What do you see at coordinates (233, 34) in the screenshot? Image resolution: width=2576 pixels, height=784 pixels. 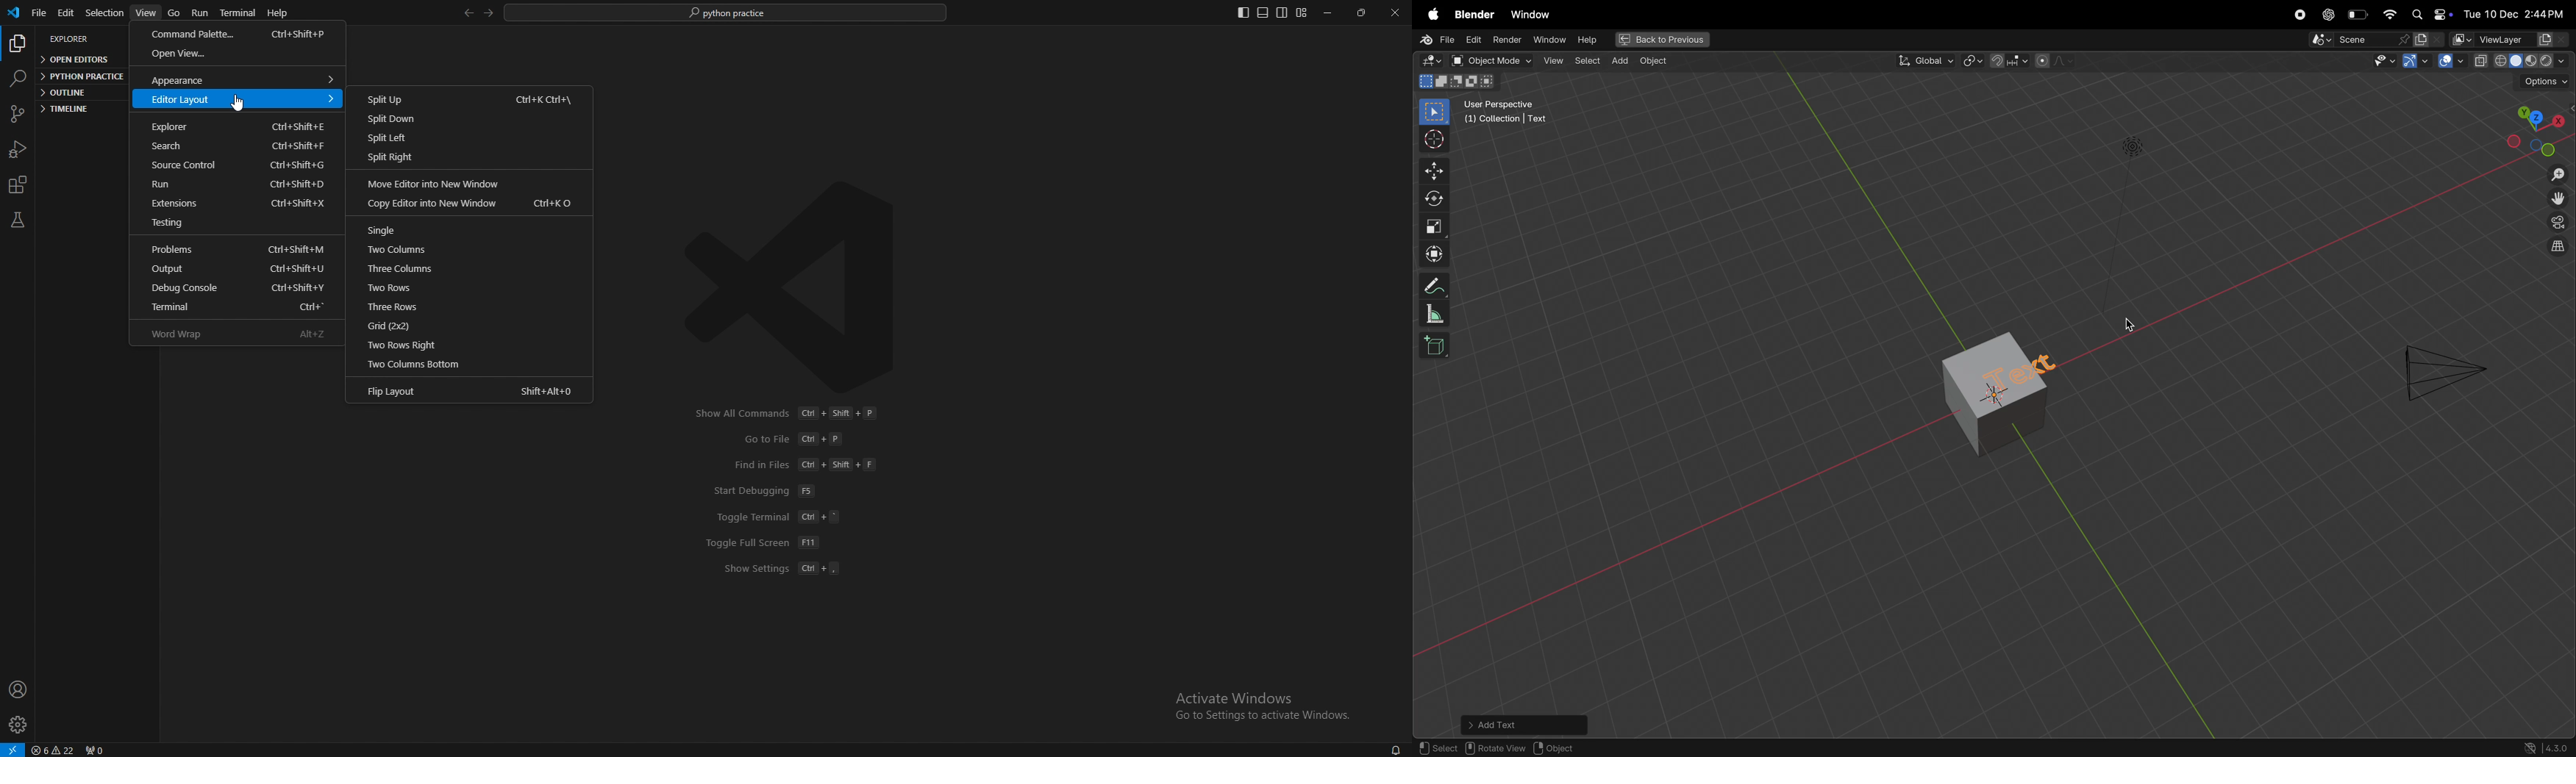 I see `command palette ctrl+shift+p` at bounding box center [233, 34].